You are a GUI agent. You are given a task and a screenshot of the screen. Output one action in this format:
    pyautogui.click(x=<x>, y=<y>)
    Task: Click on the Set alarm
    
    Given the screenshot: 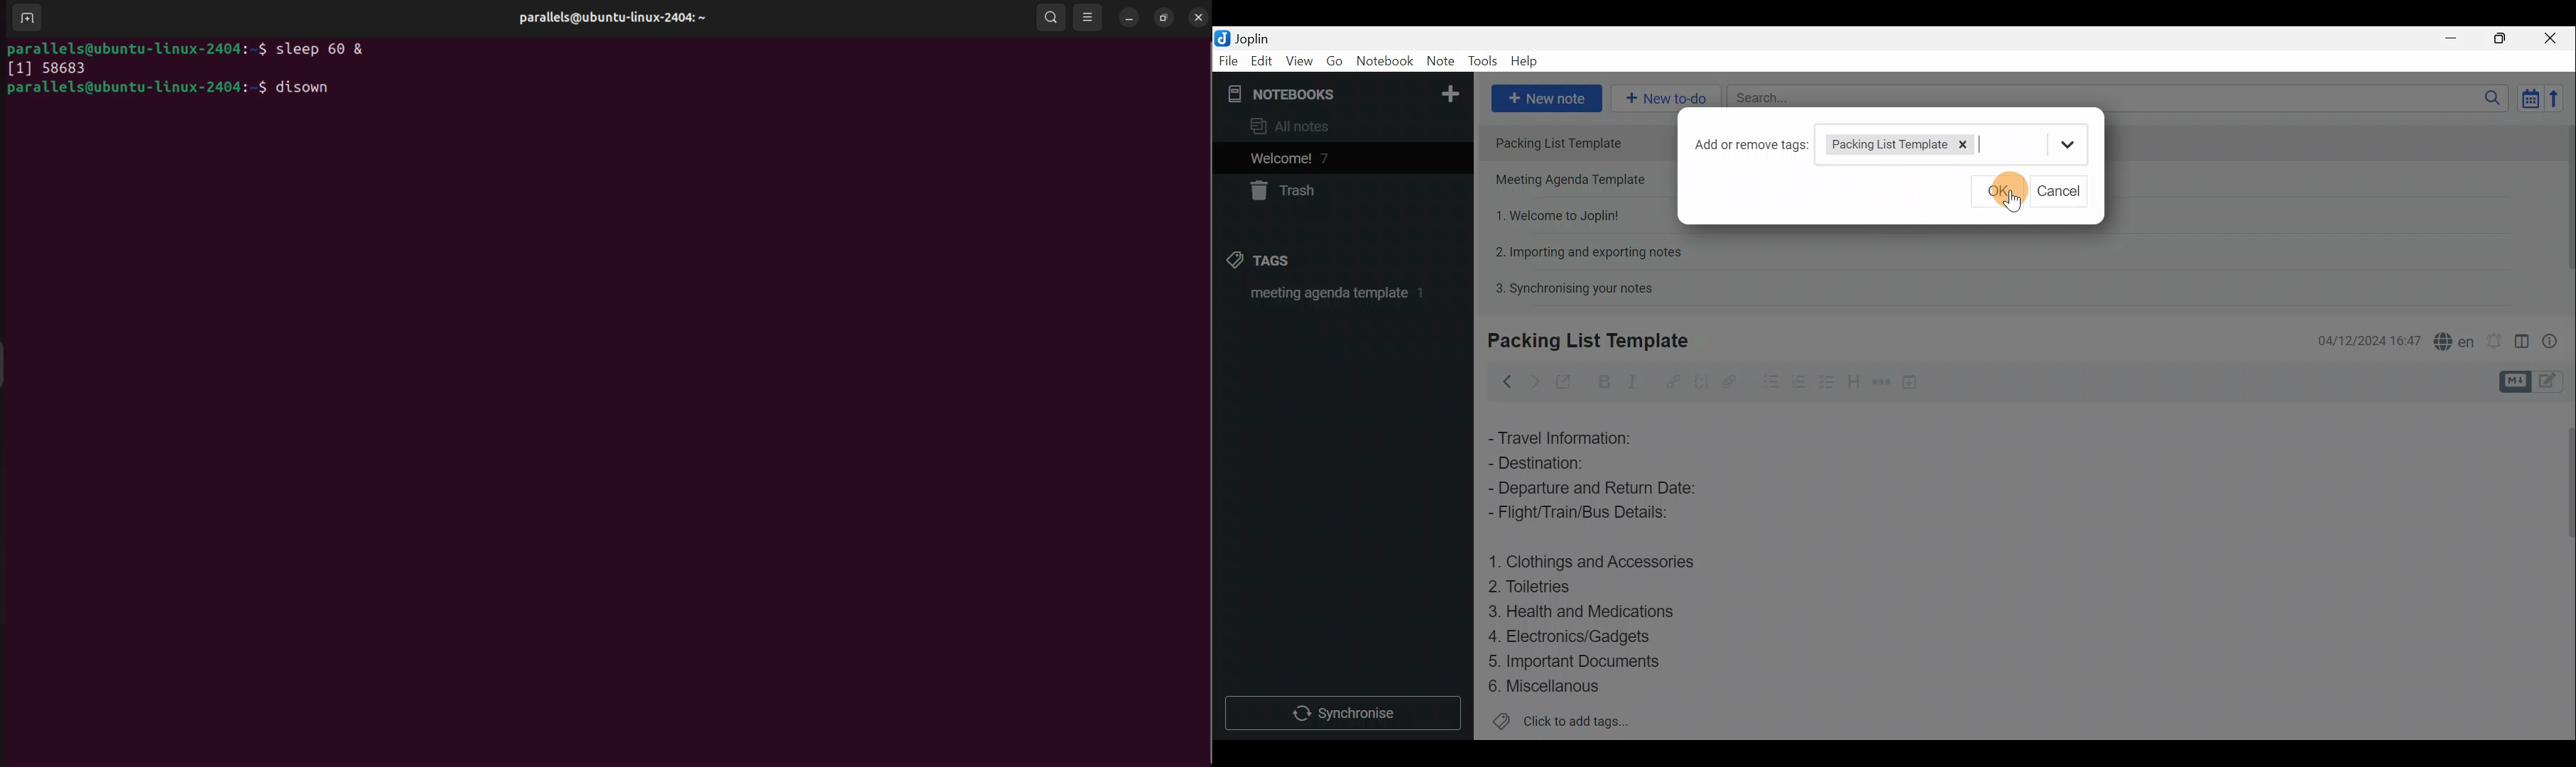 What is the action you would take?
    pyautogui.click(x=2494, y=337)
    